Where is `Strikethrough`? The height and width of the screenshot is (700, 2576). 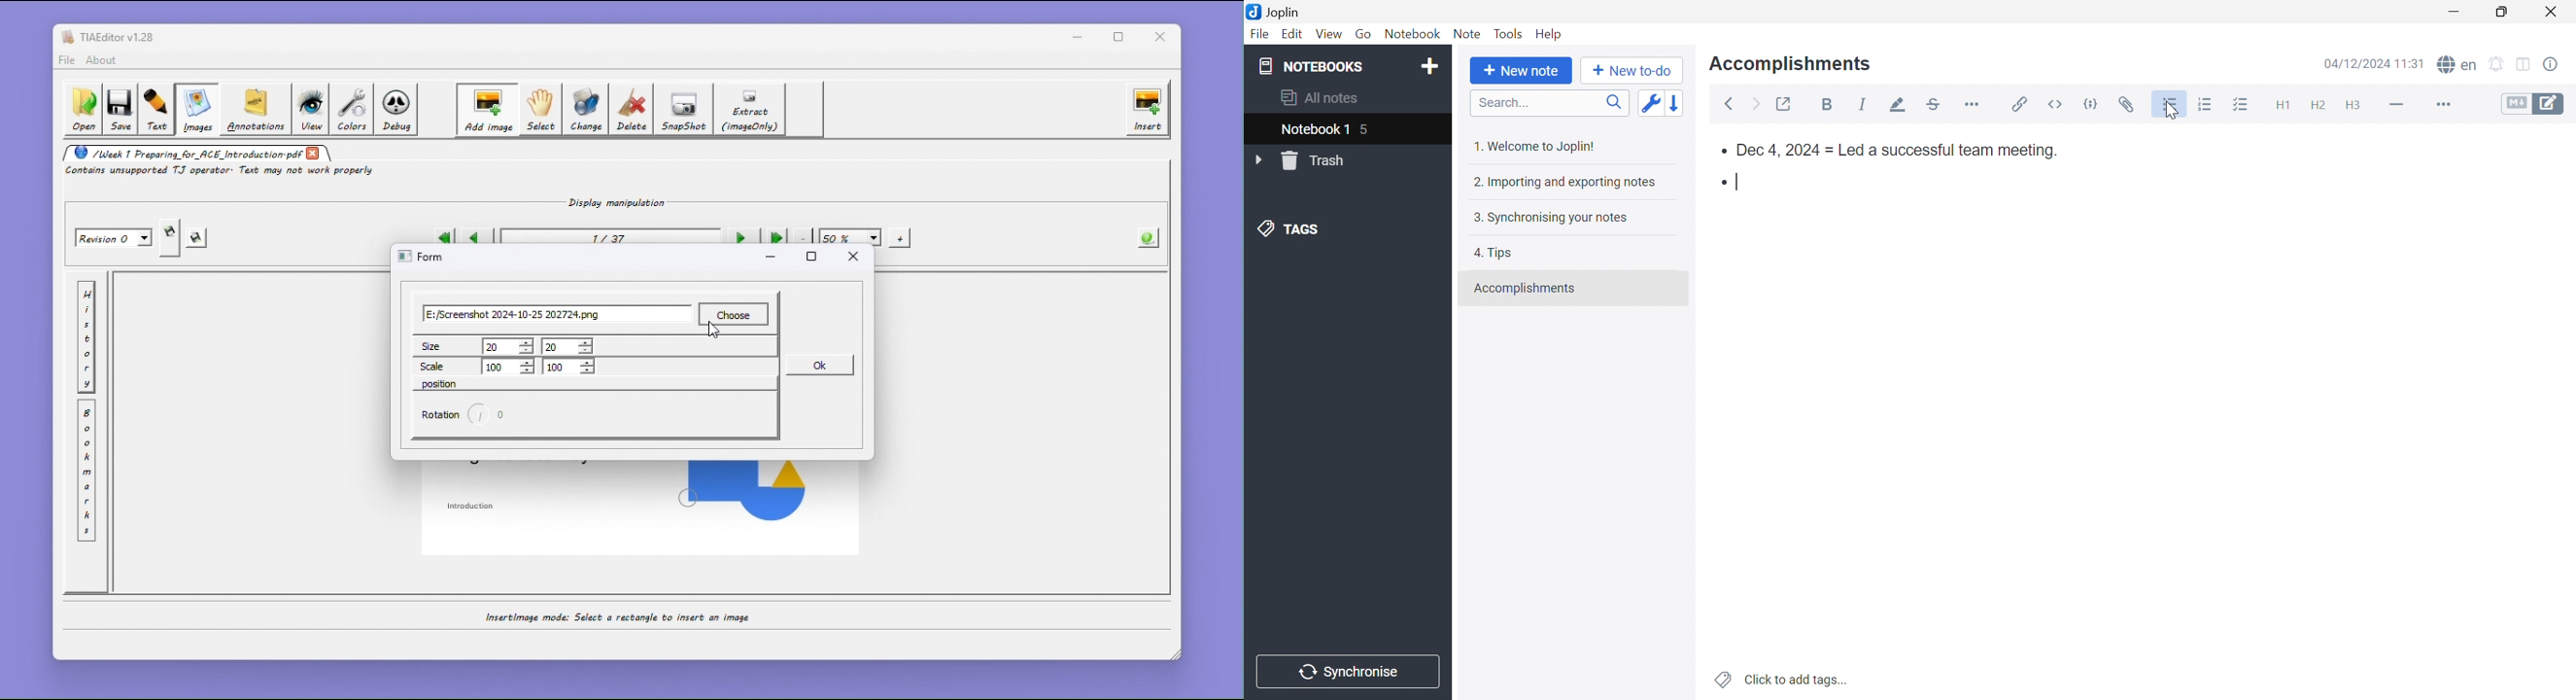 Strikethrough is located at coordinates (1933, 106).